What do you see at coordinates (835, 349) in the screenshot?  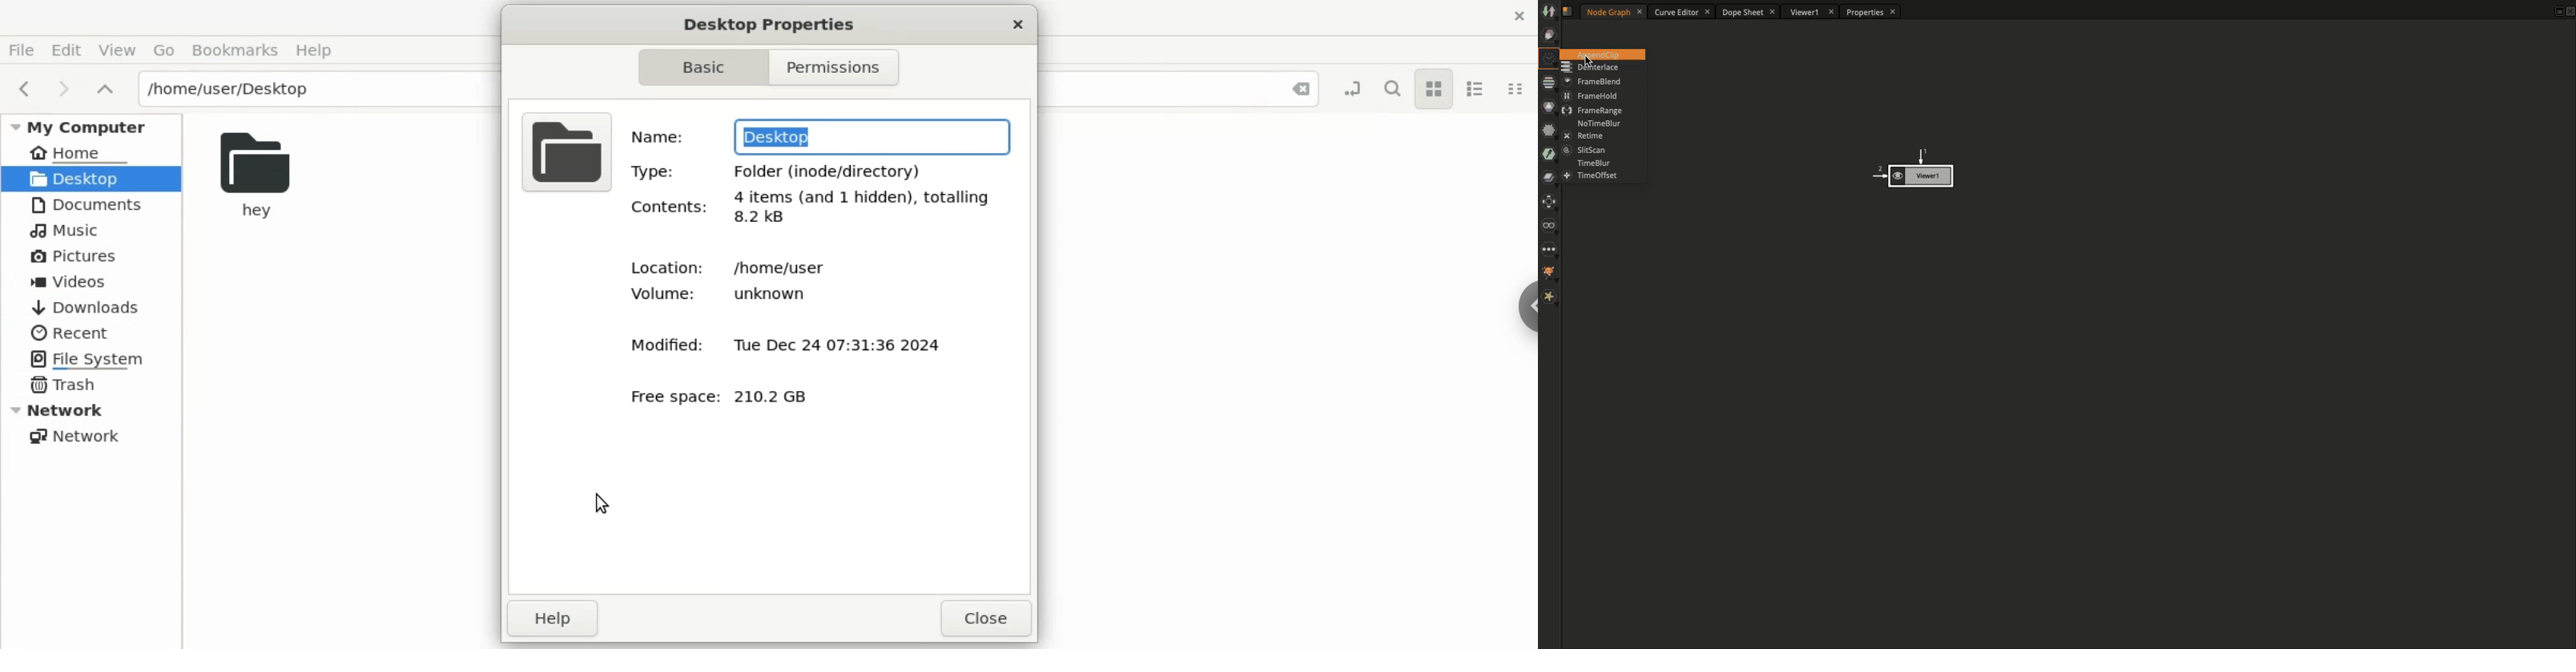 I see `Tue Dec 24 07:31:36 2024` at bounding box center [835, 349].